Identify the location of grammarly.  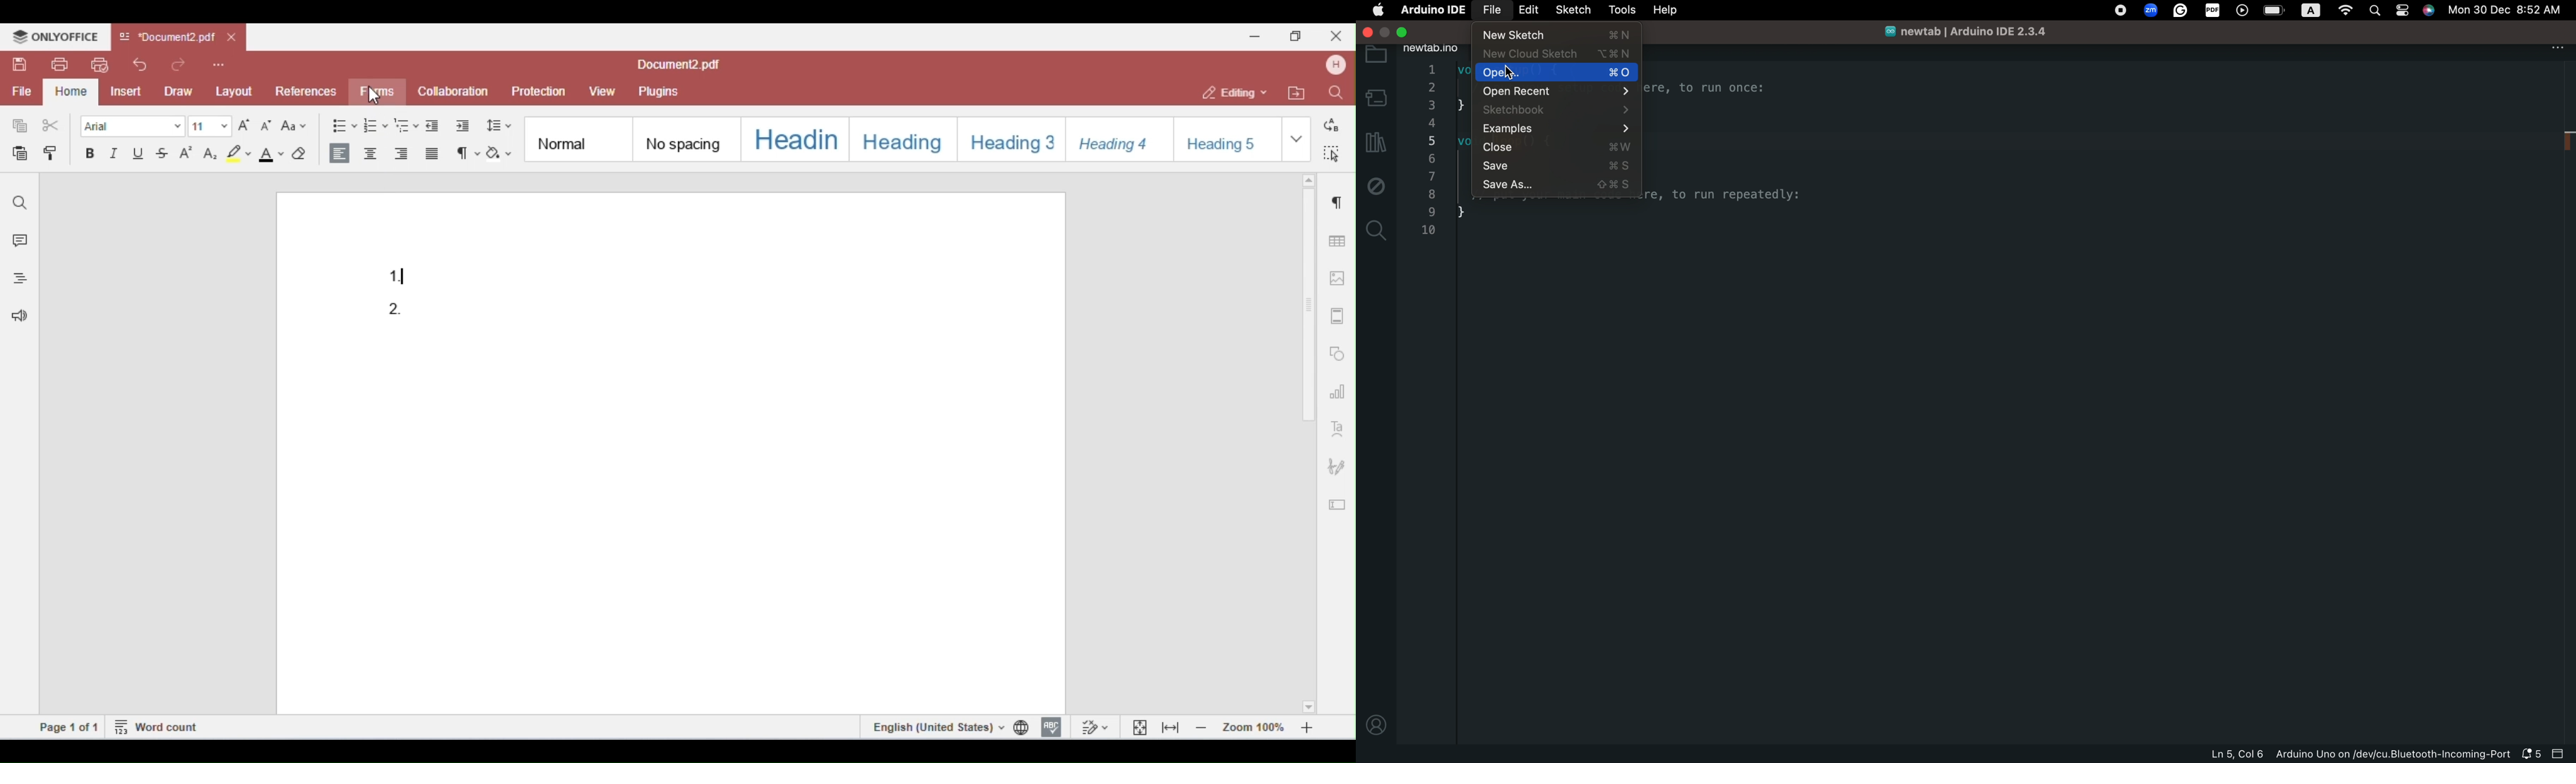
(2181, 10).